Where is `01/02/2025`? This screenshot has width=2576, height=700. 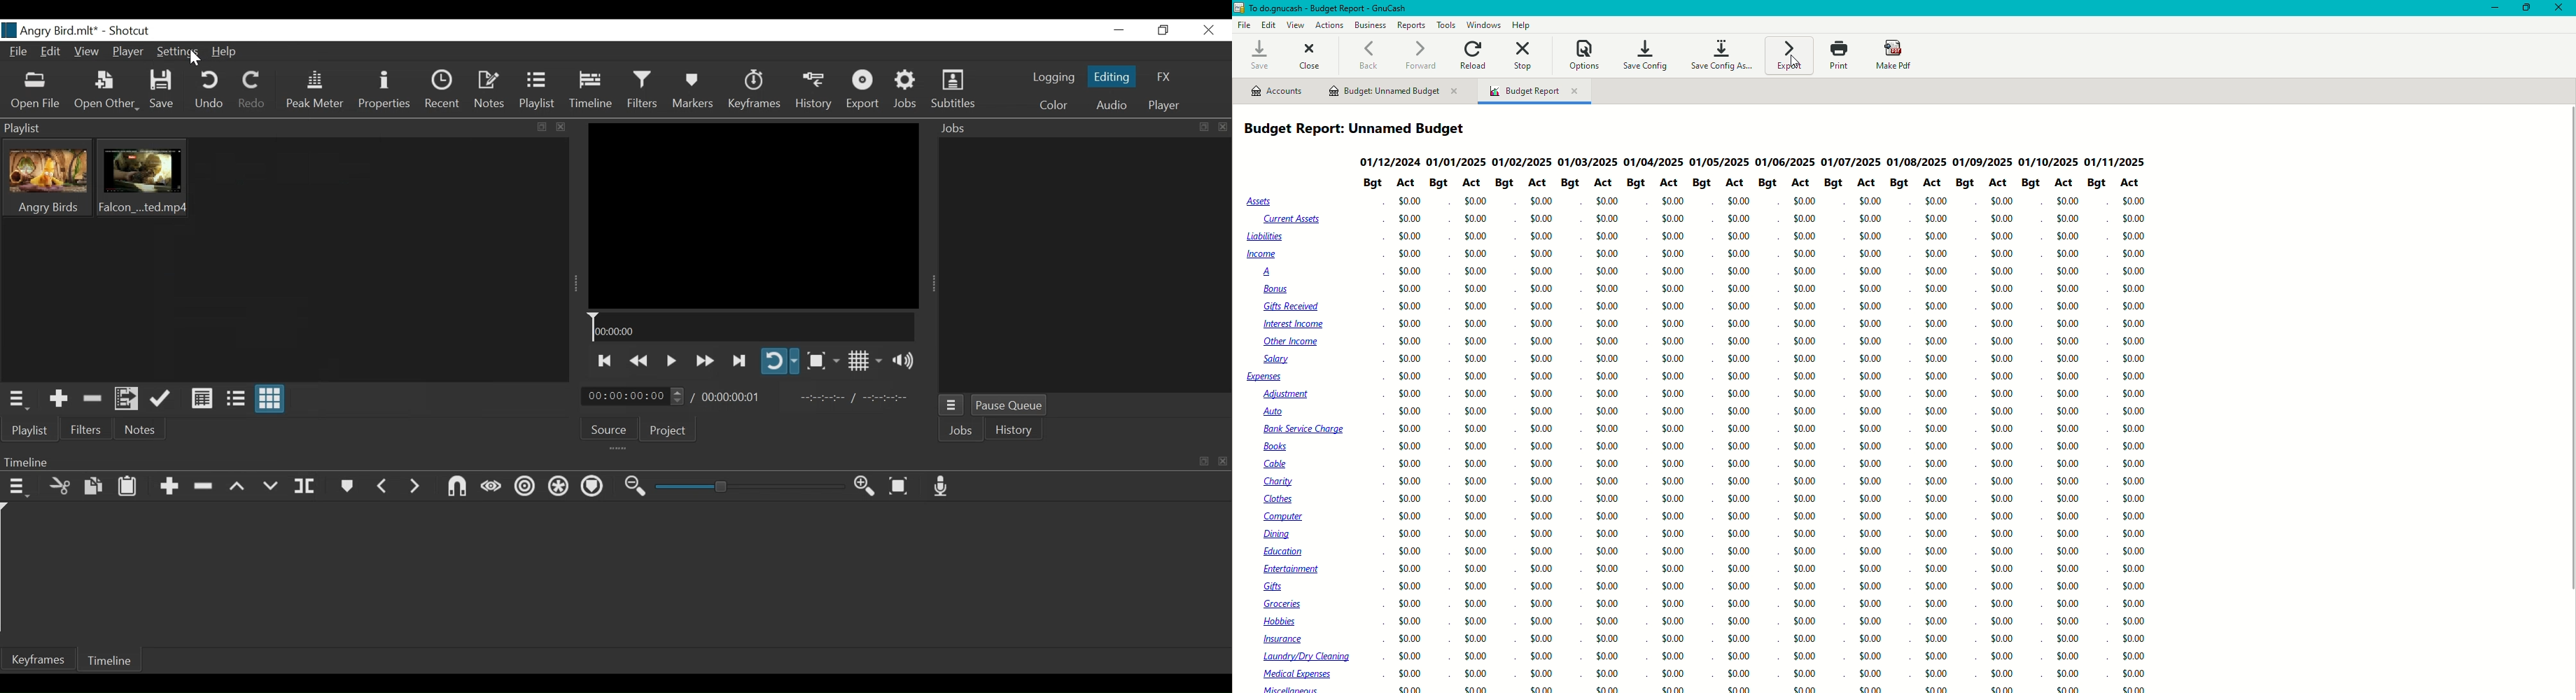
01/02/2025 is located at coordinates (1521, 163).